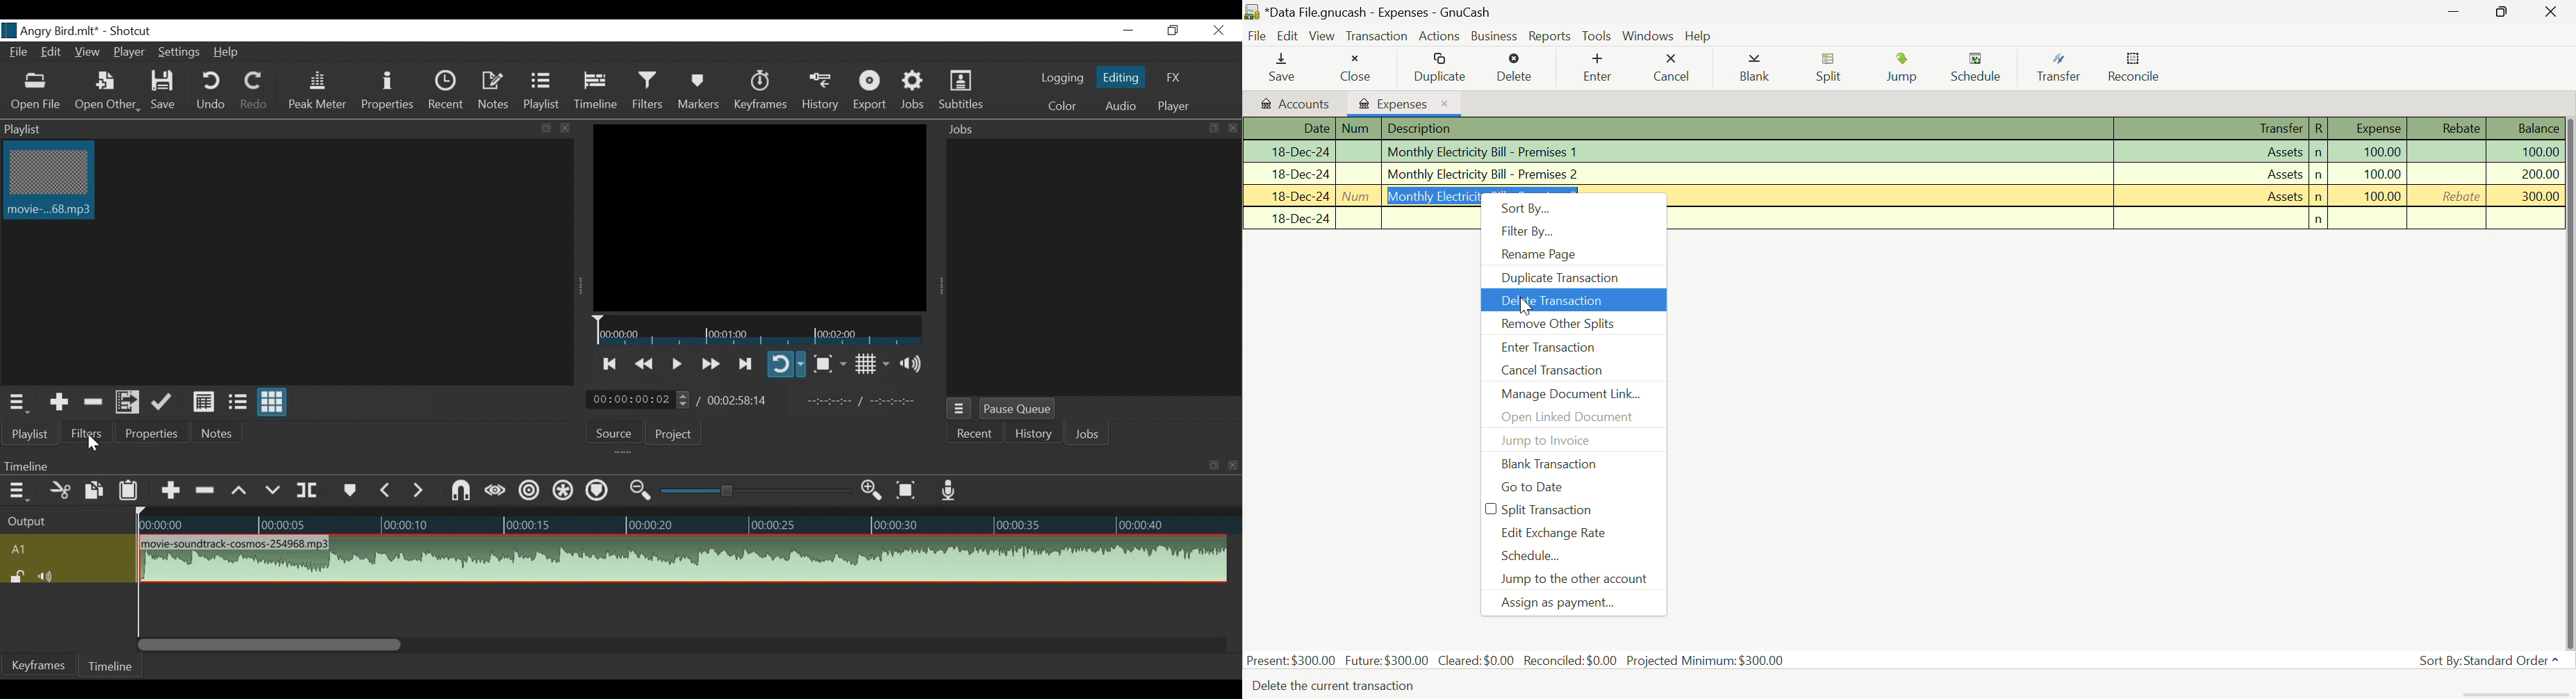  What do you see at coordinates (752, 491) in the screenshot?
I see `Zoom slider` at bounding box center [752, 491].